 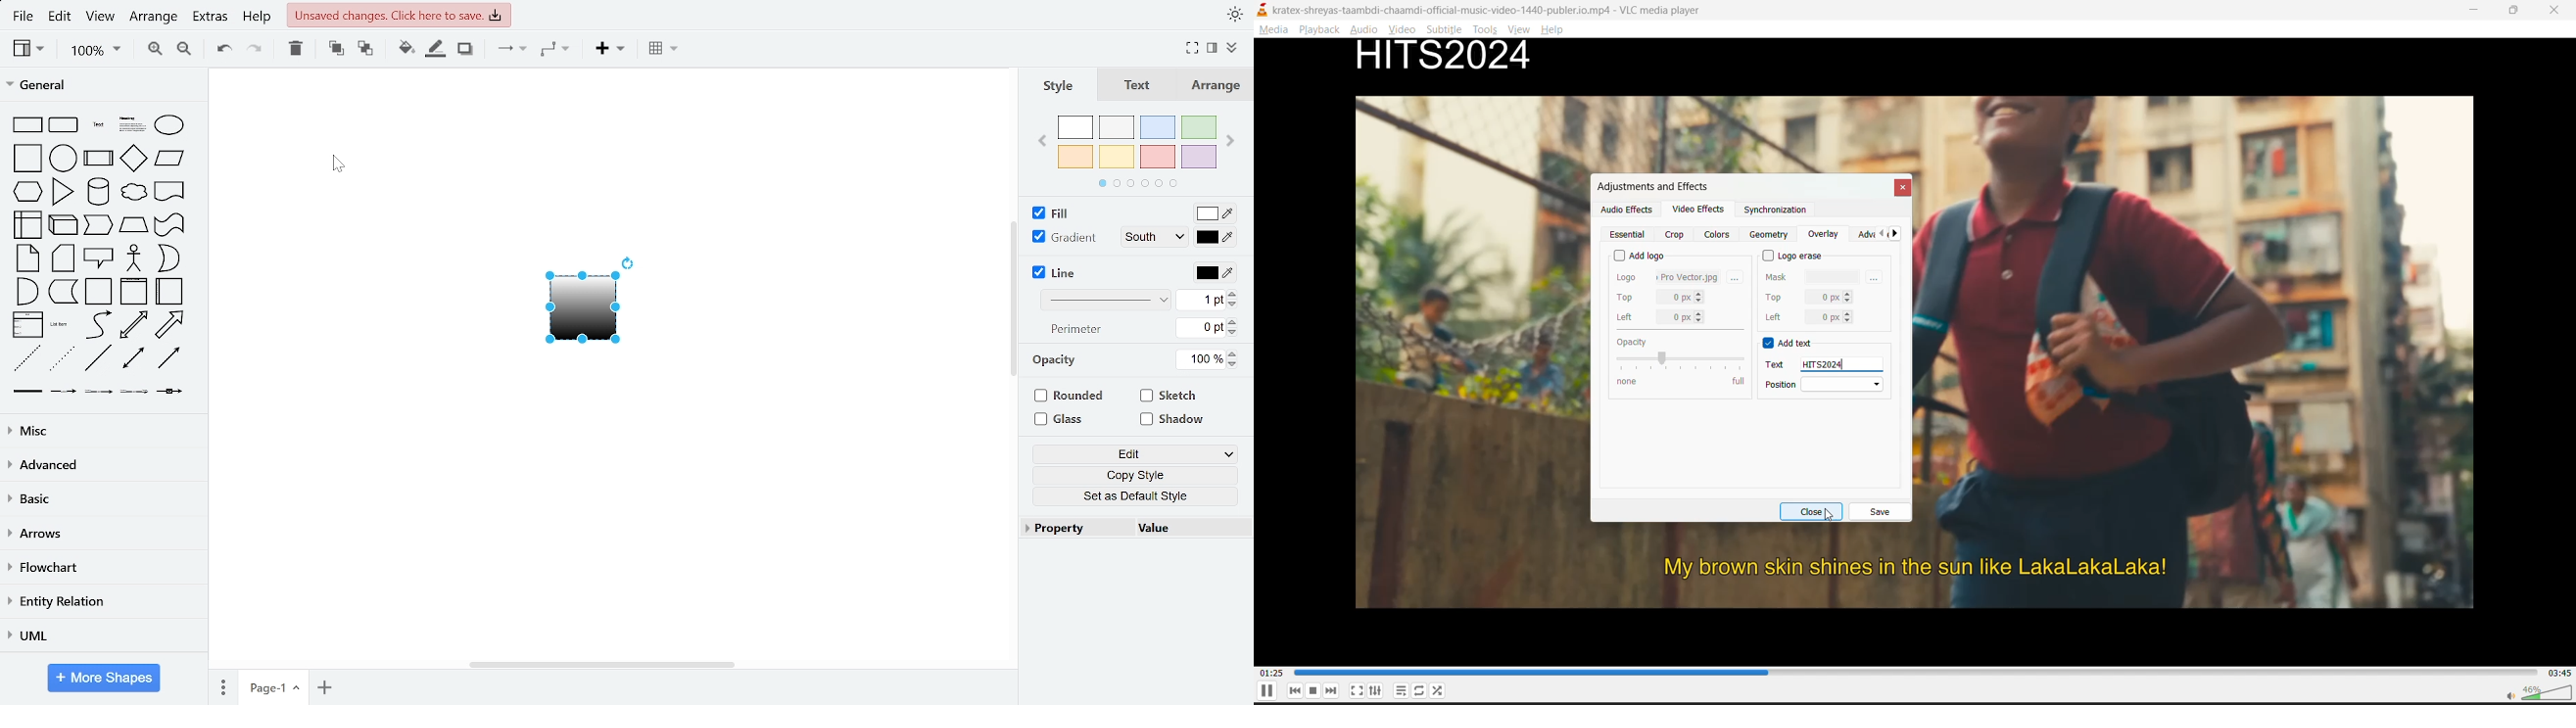 I want to click on appearance, so click(x=1234, y=14).